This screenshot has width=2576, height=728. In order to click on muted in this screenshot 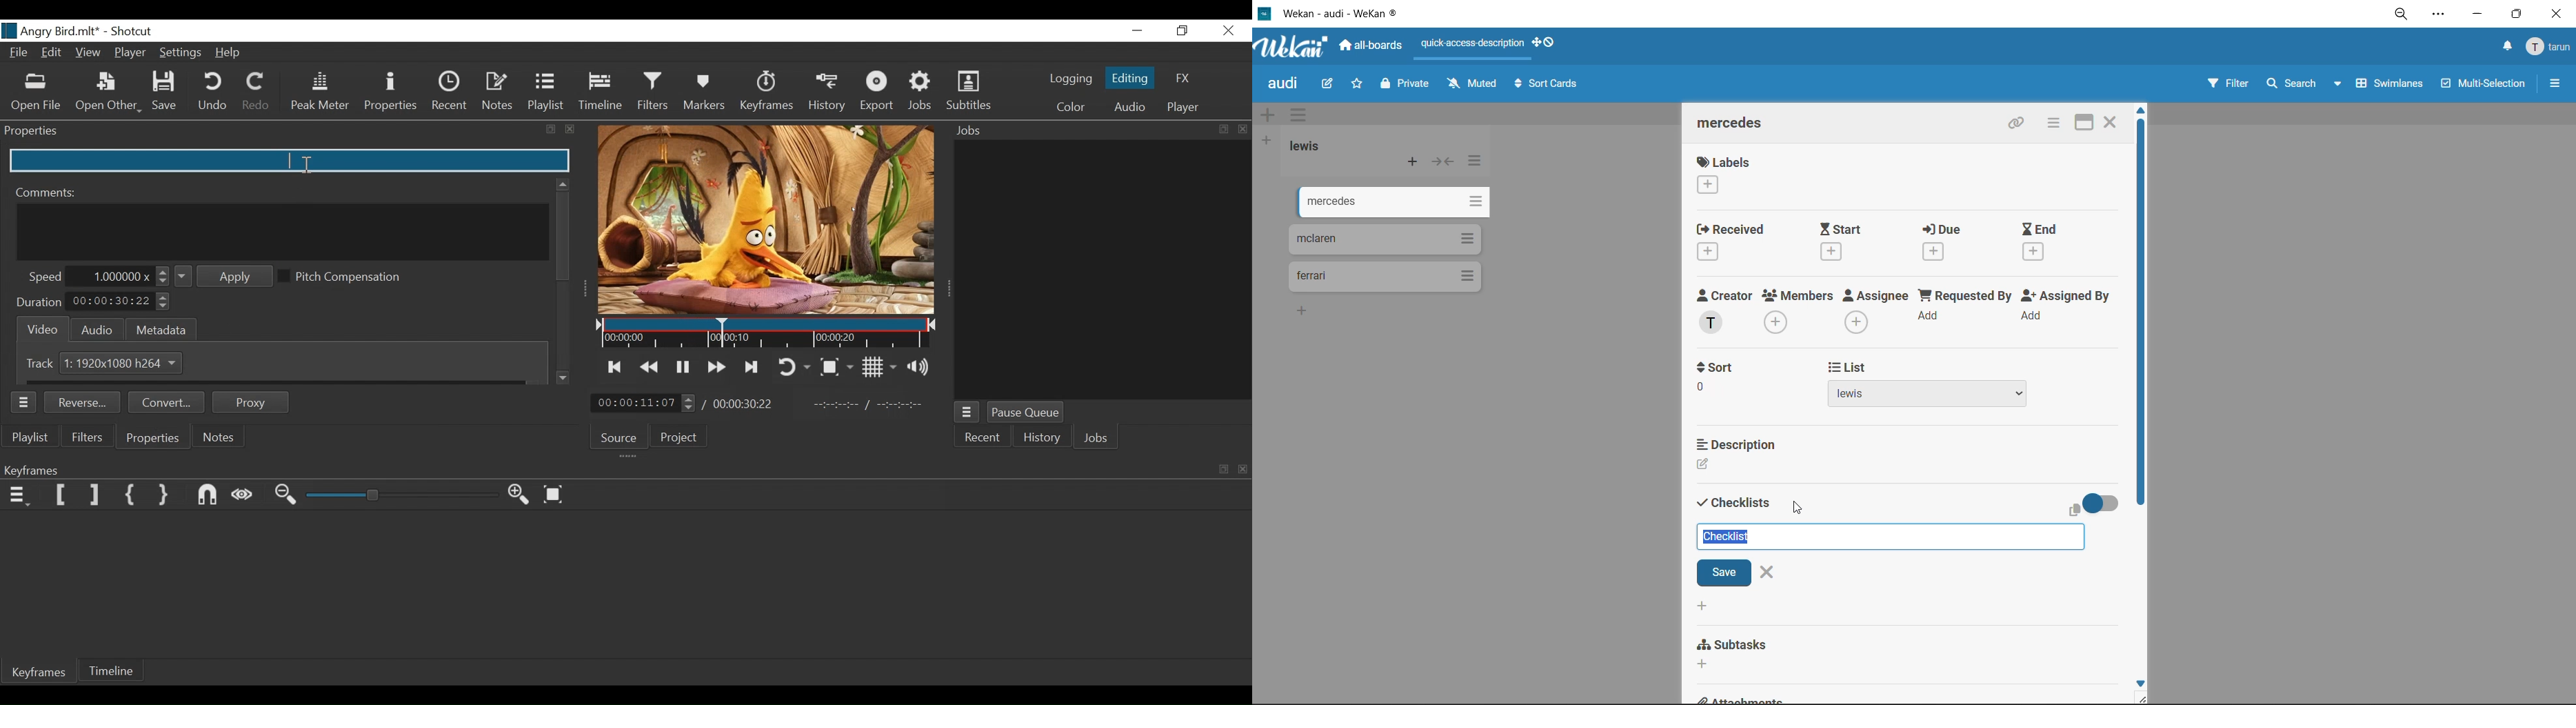, I will do `click(1471, 84)`.